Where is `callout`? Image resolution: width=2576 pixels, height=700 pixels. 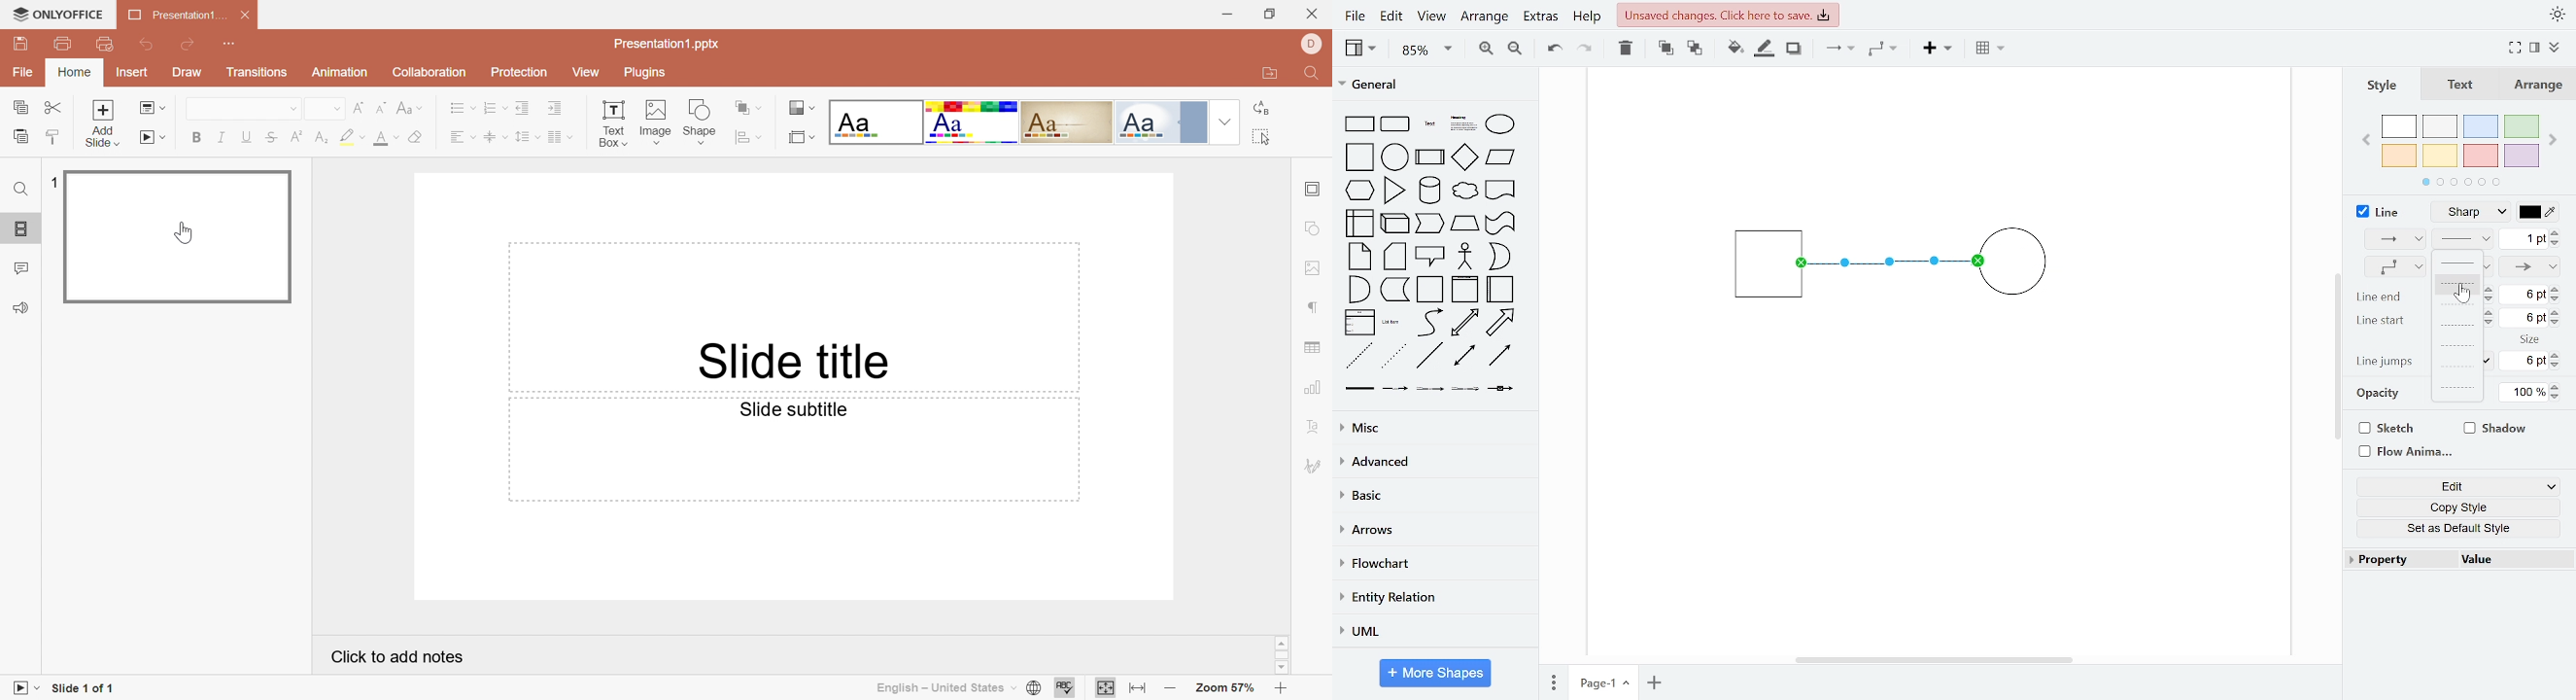
callout is located at coordinates (1431, 257).